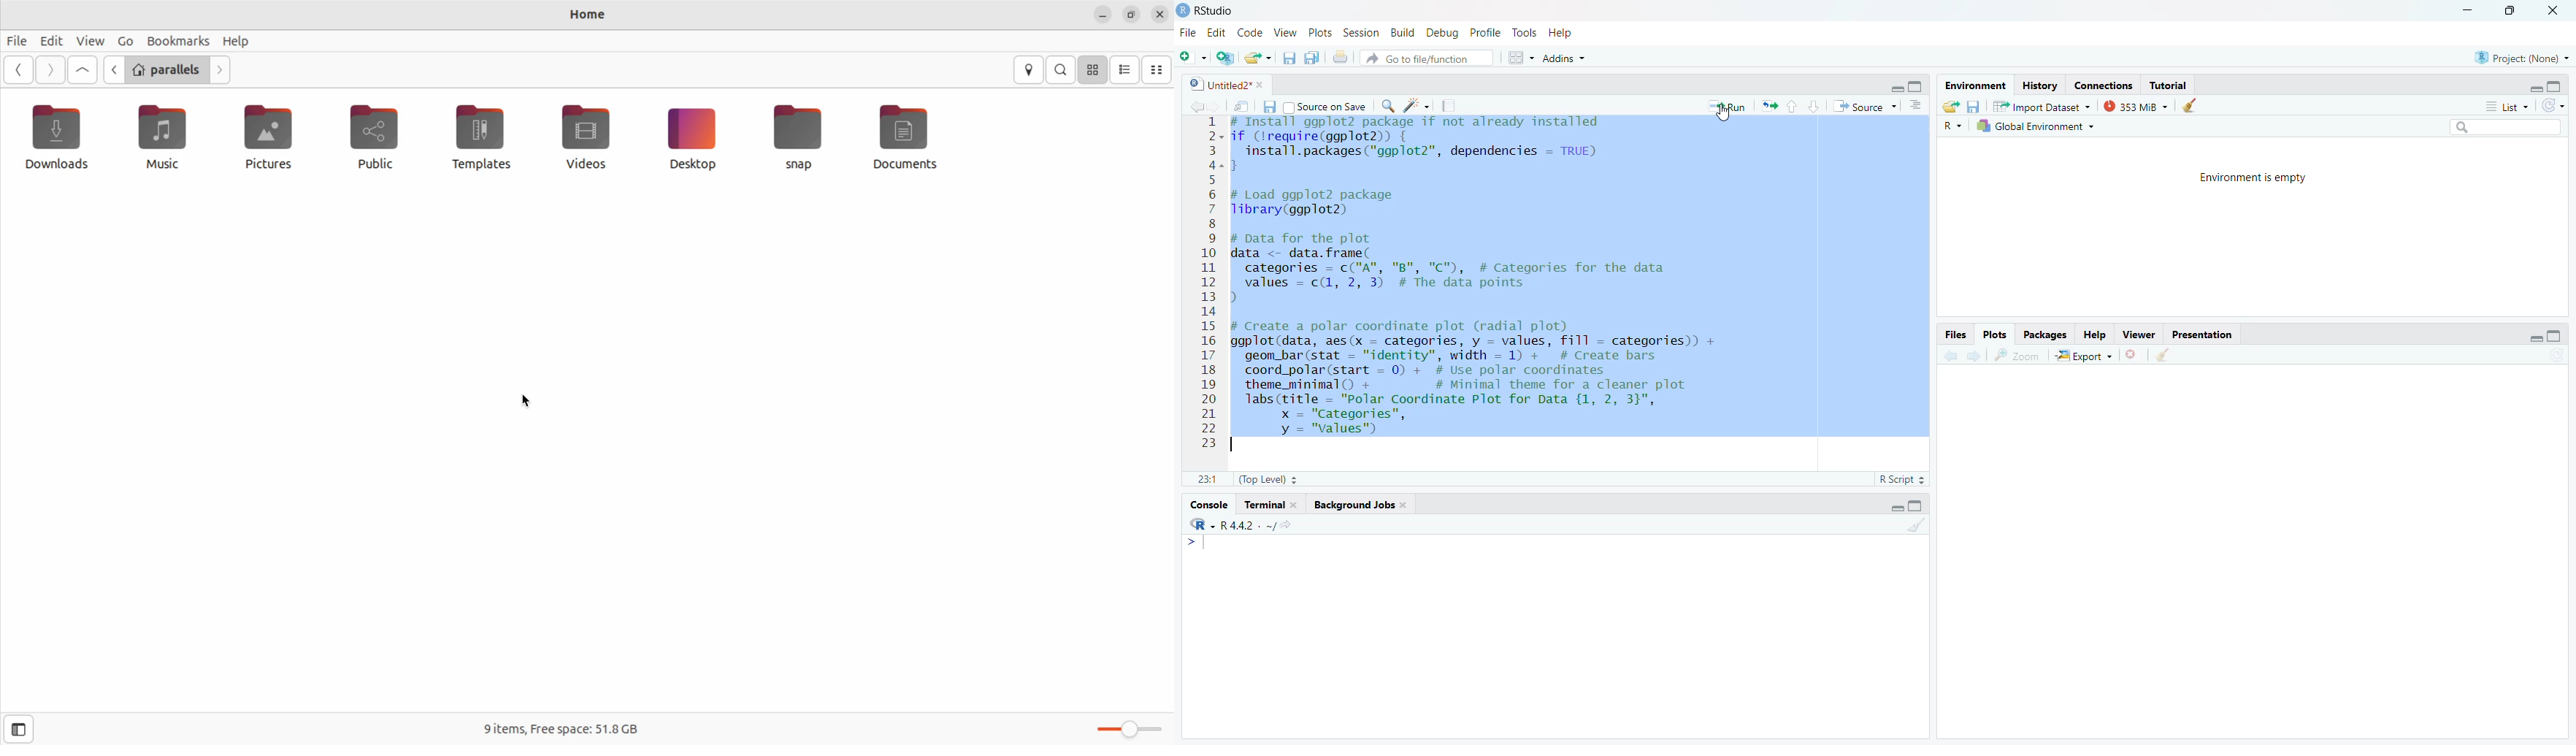 The image size is (2576, 756). What do you see at coordinates (2106, 86) in the screenshot?
I see `Connections.` at bounding box center [2106, 86].